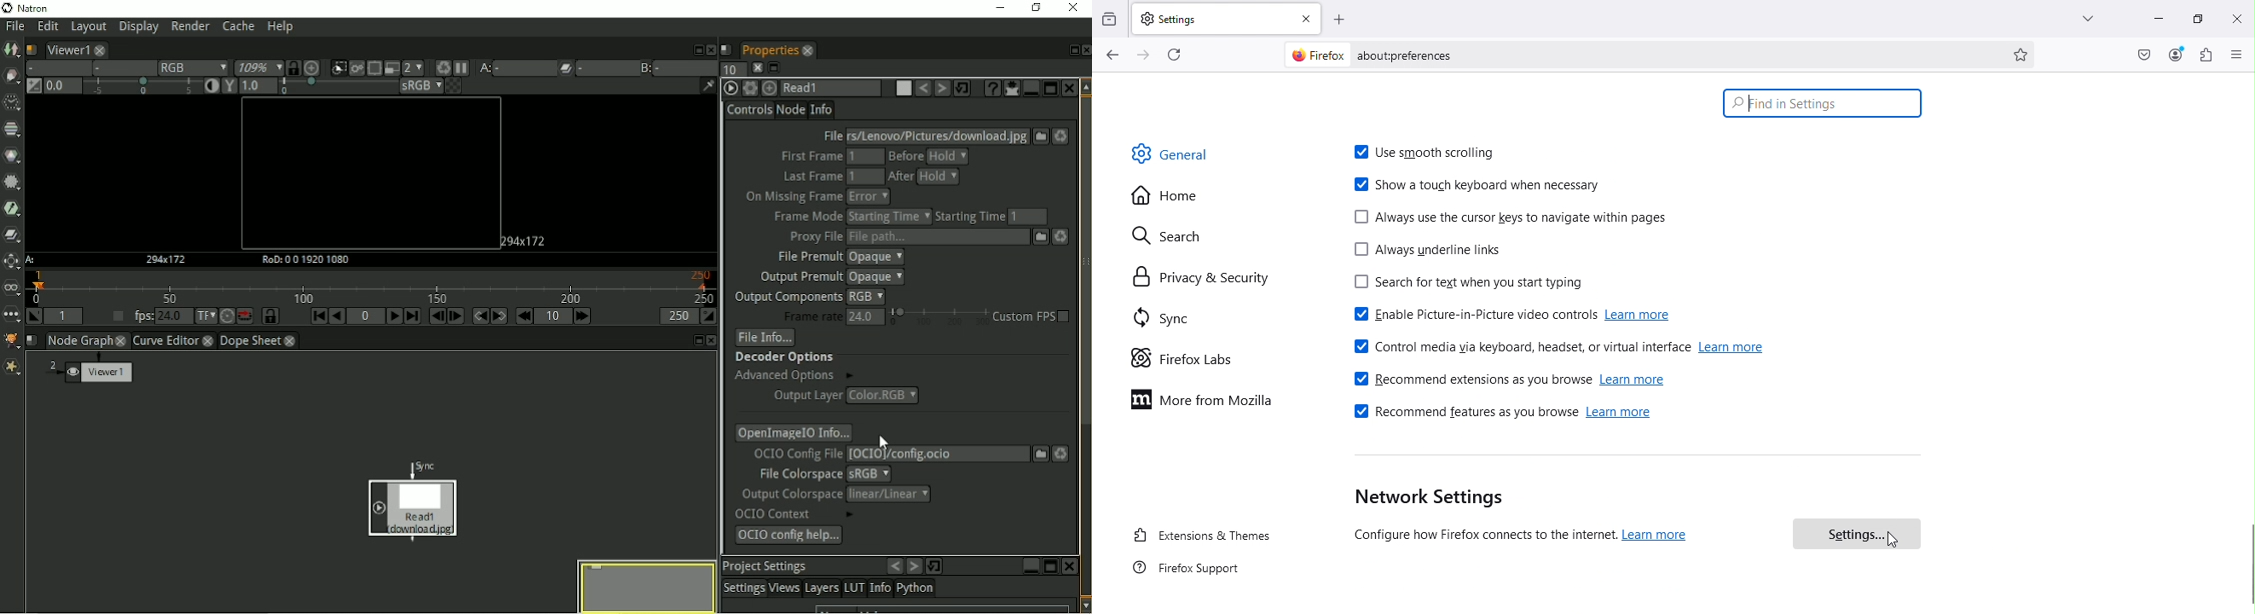 Image resolution: width=2268 pixels, height=616 pixels. Describe the element at coordinates (387, 67) in the screenshot. I see `Proxy mode` at that location.